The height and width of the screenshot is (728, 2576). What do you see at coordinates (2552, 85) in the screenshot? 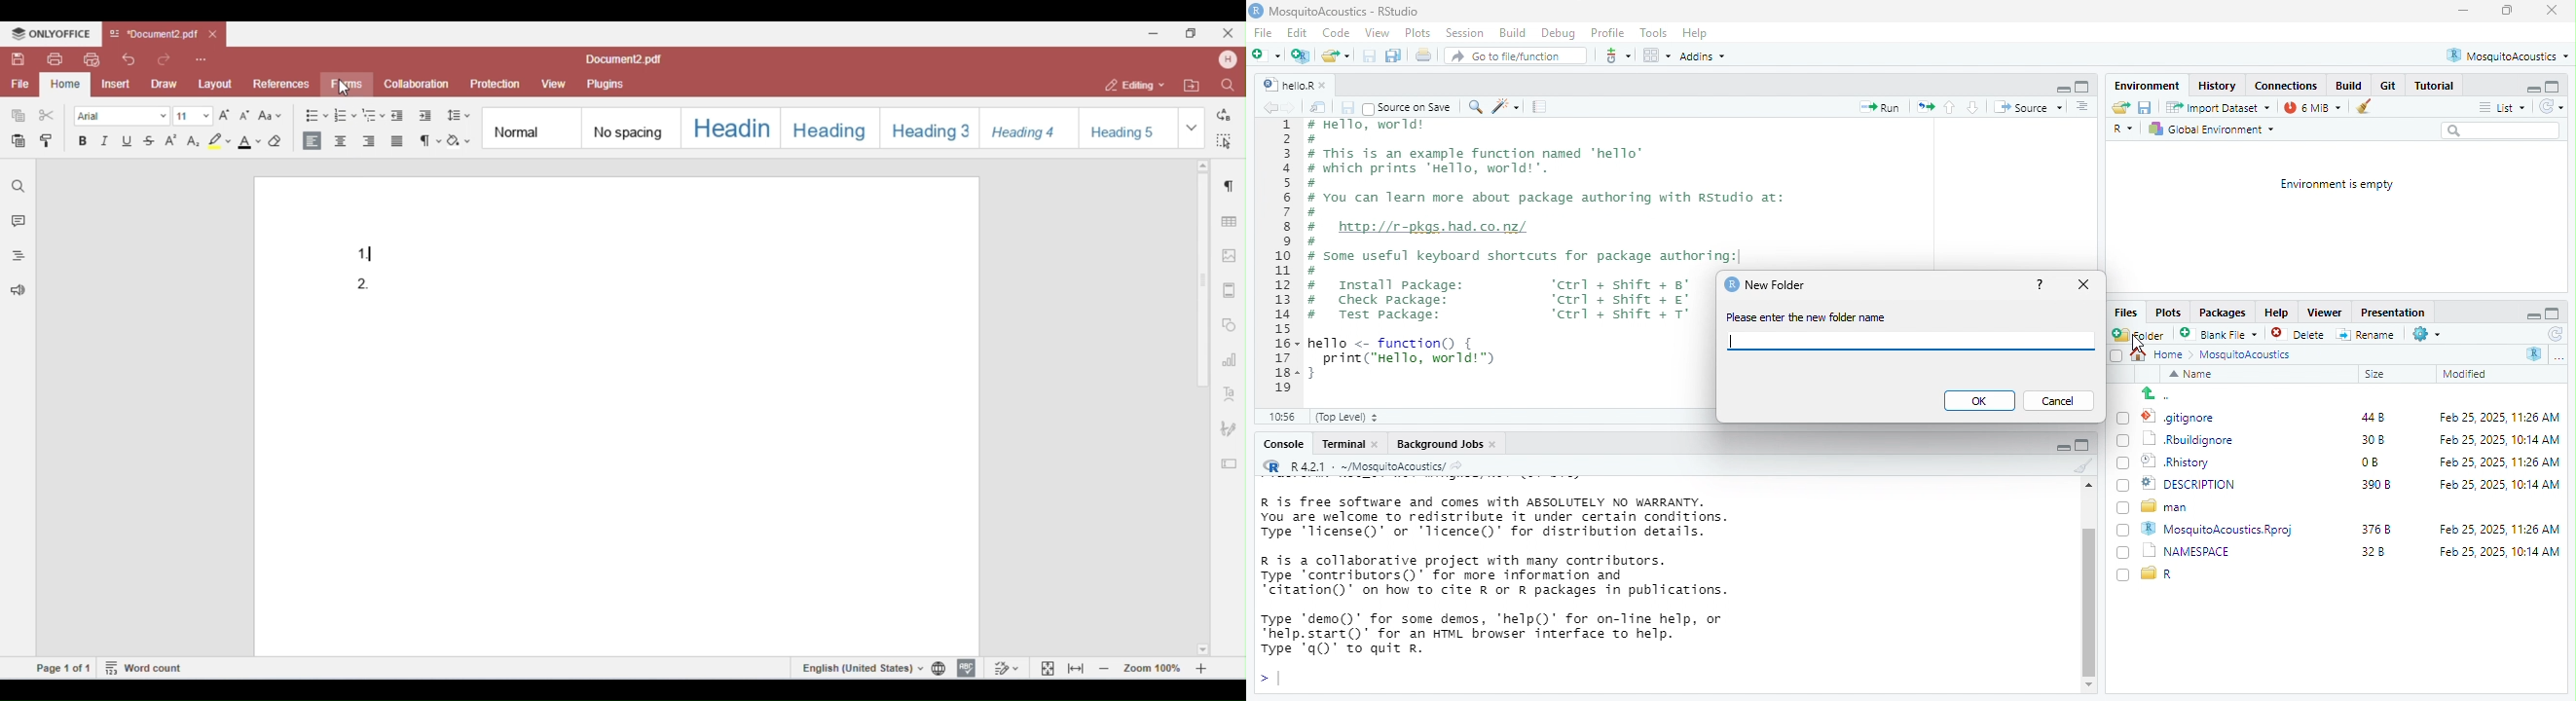
I see `hide console` at bounding box center [2552, 85].